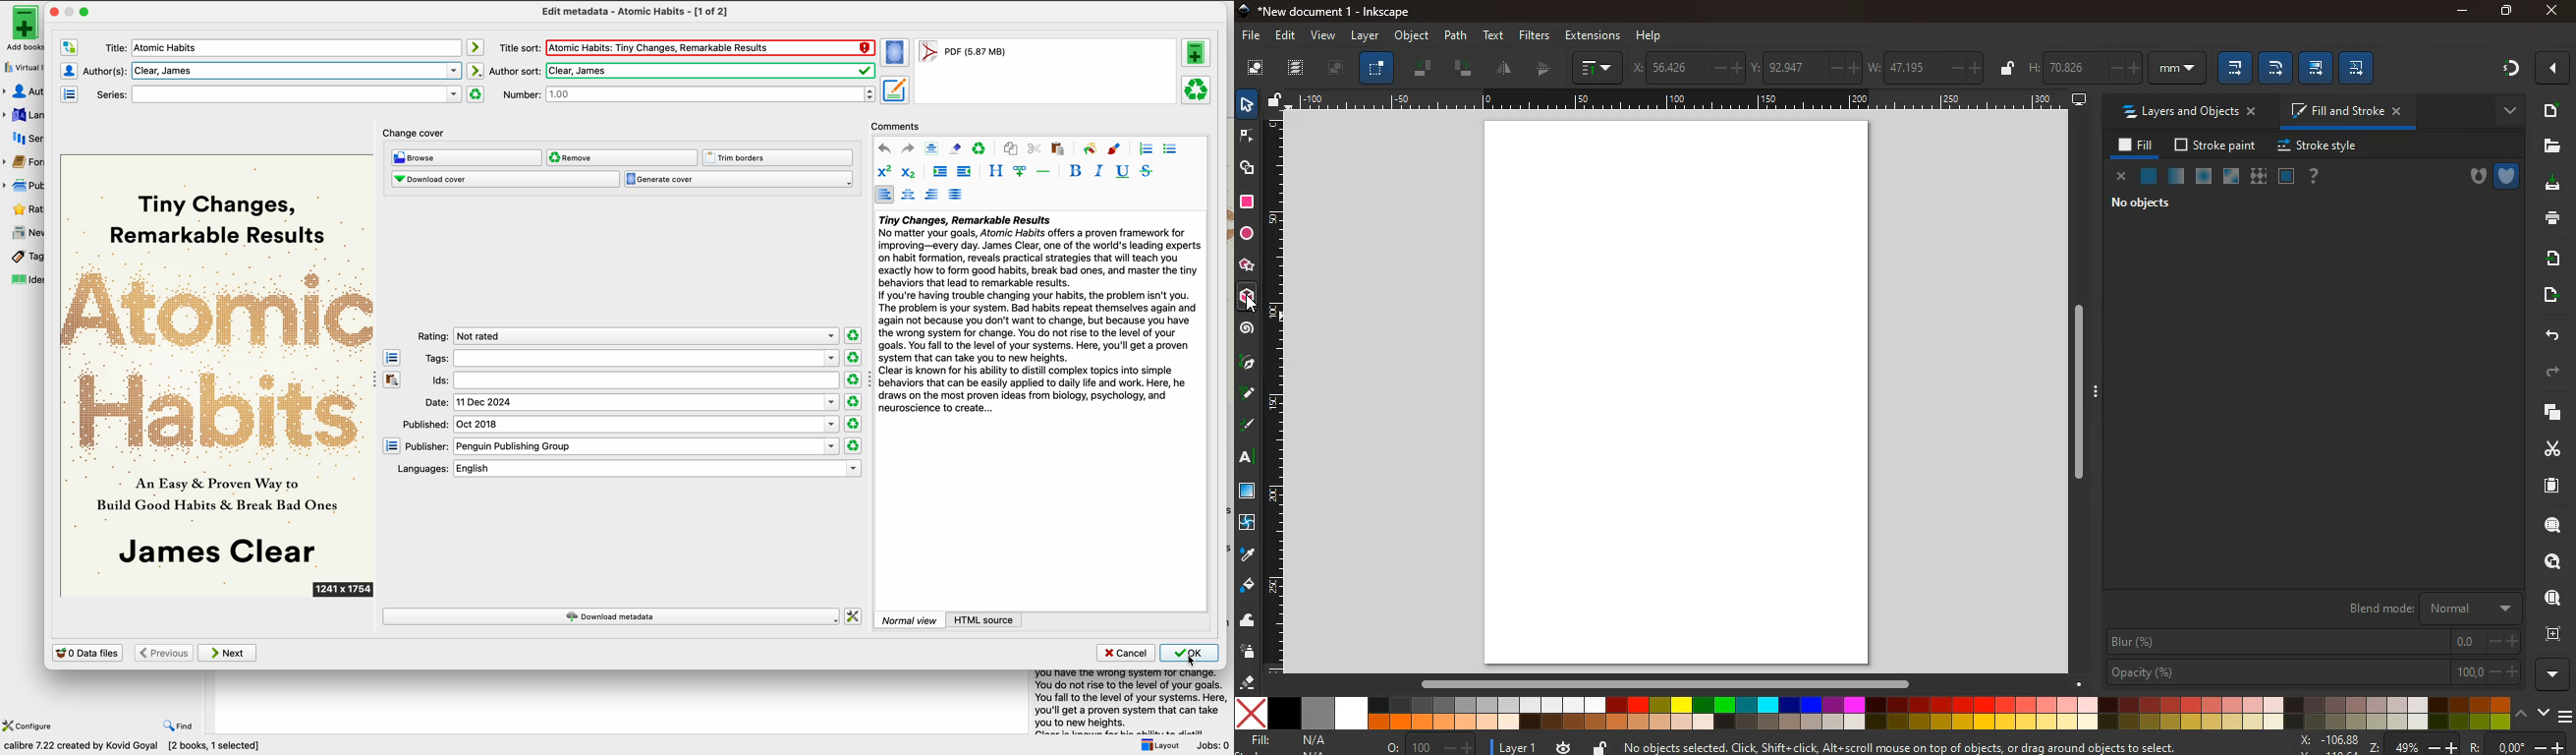 The image size is (2576, 756). Describe the element at coordinates (2522, 715) in the screenshot. I see `up` at that location.